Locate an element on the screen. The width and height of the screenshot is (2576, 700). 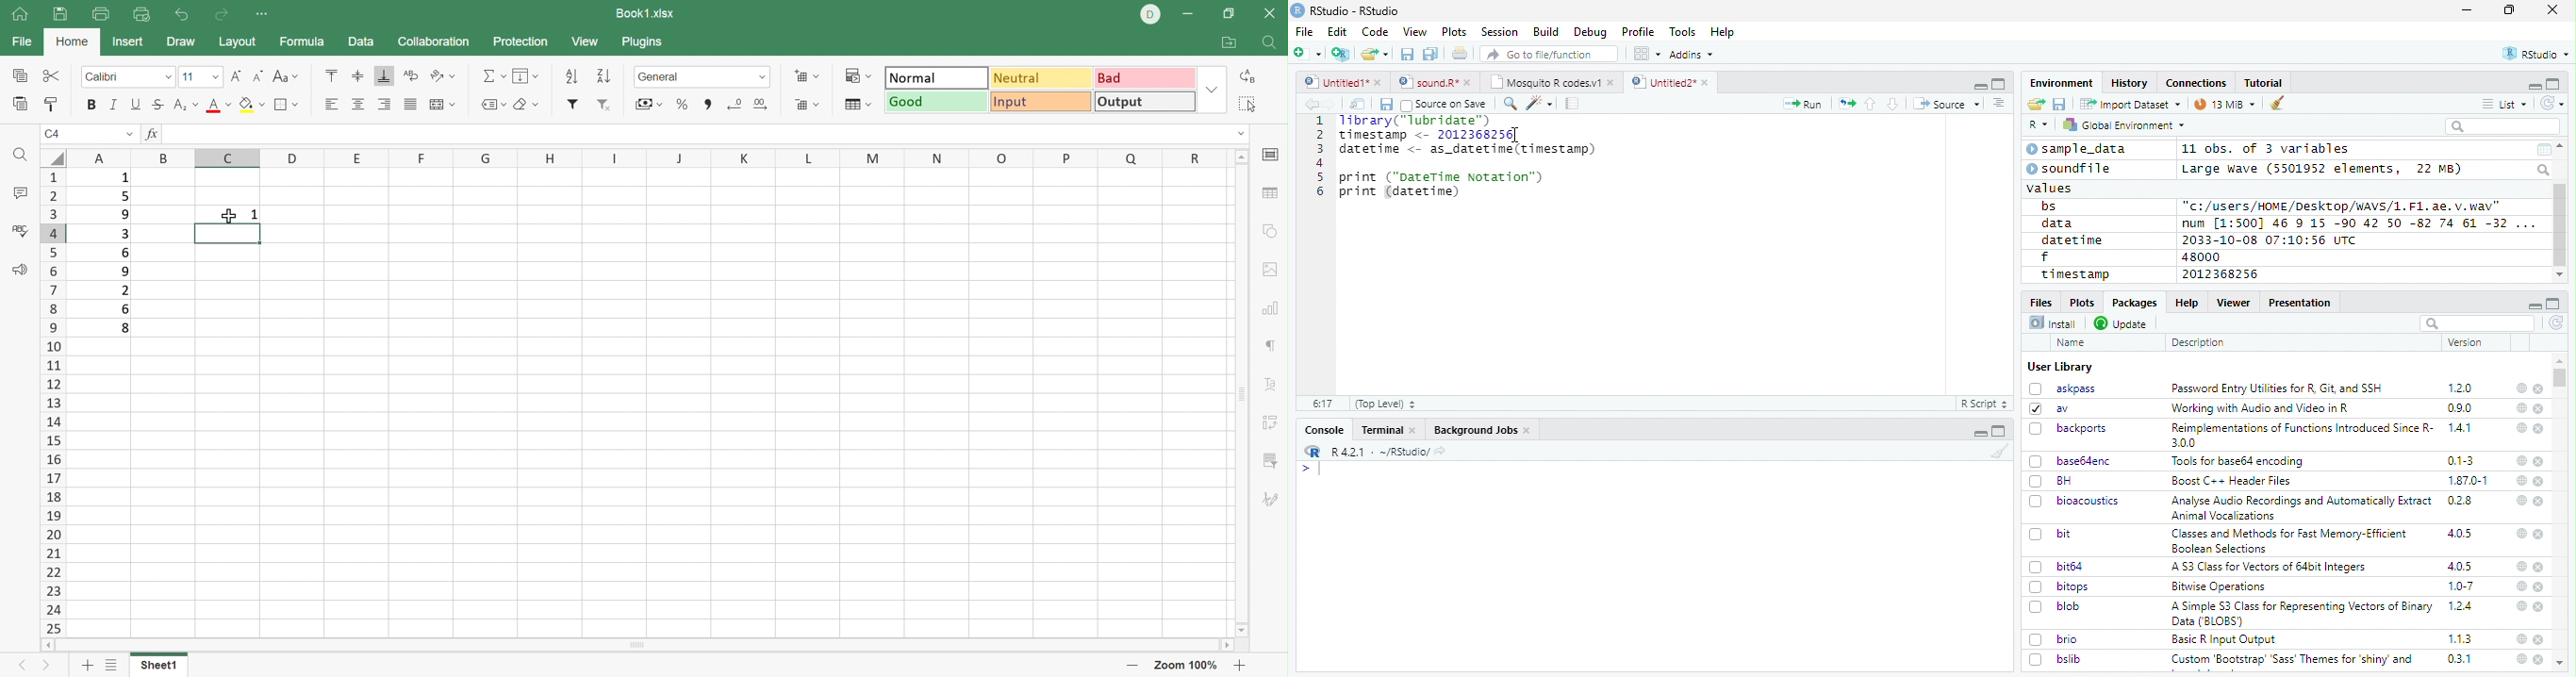
Custom ‘Bootstrap’ ‘Sass’ Themes for ‘shiny’ and is located at coordinates (2292, 662).